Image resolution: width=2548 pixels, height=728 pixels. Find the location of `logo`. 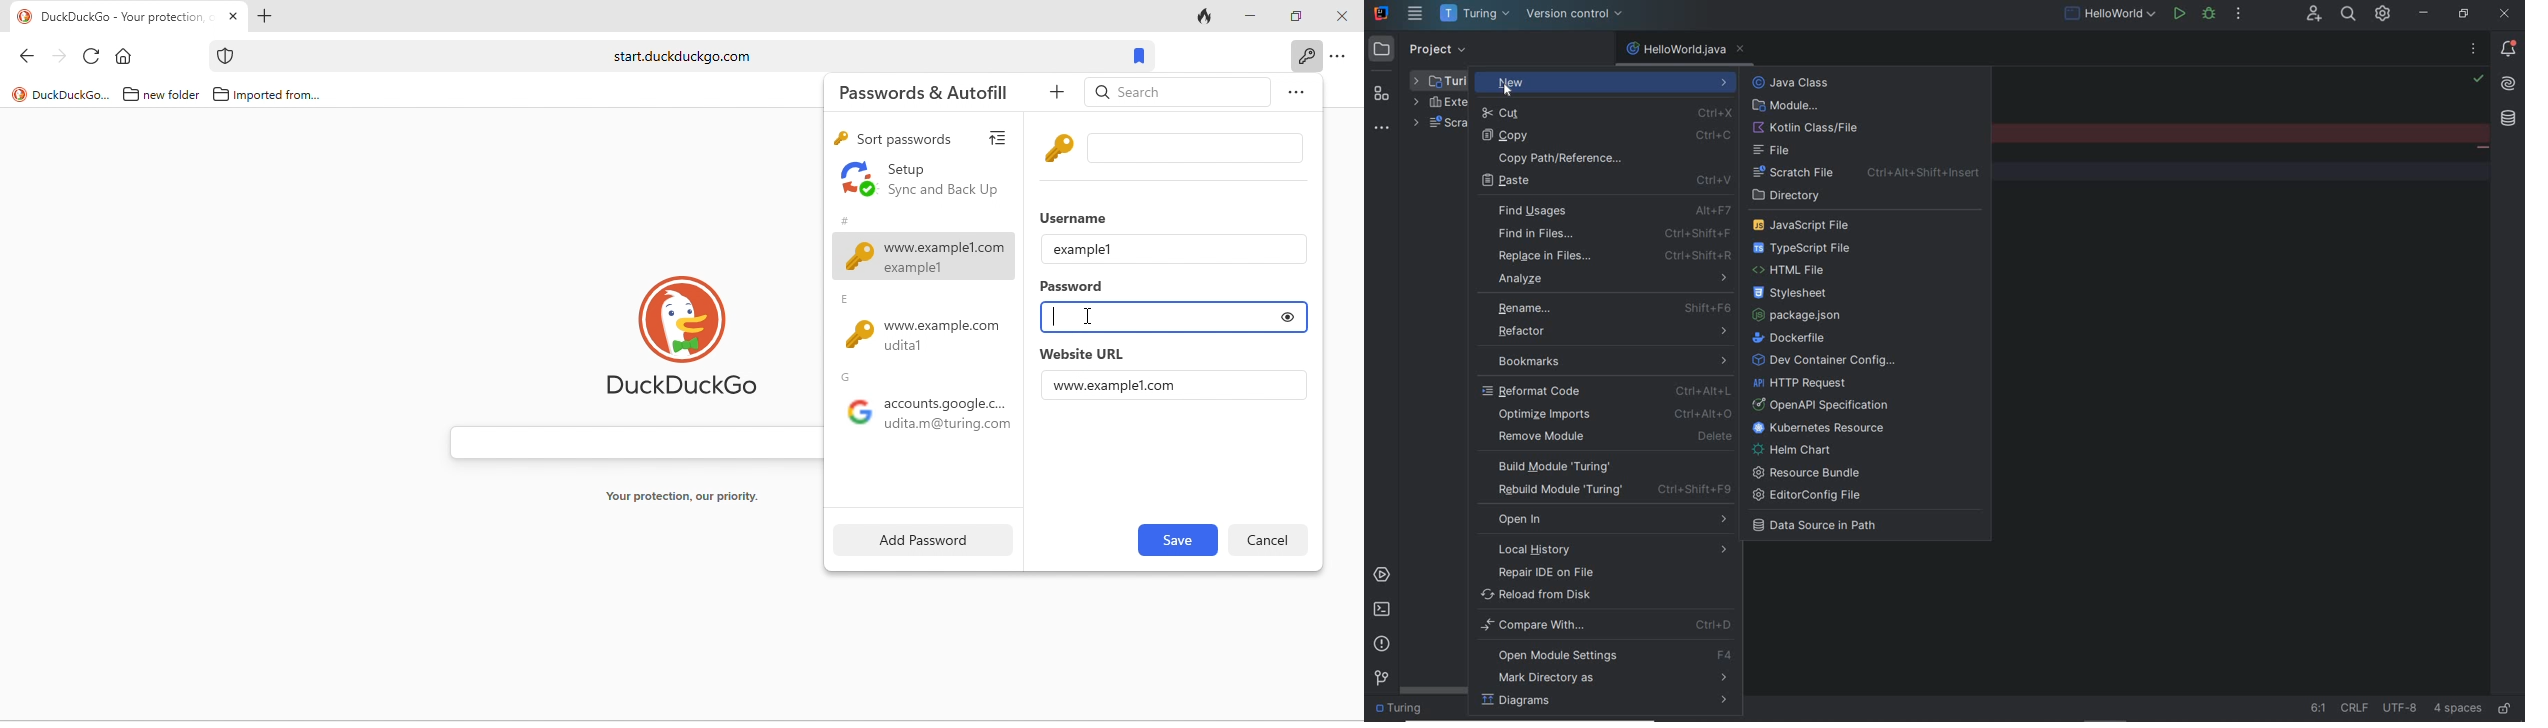

logo is located at coordinates (19, 94).